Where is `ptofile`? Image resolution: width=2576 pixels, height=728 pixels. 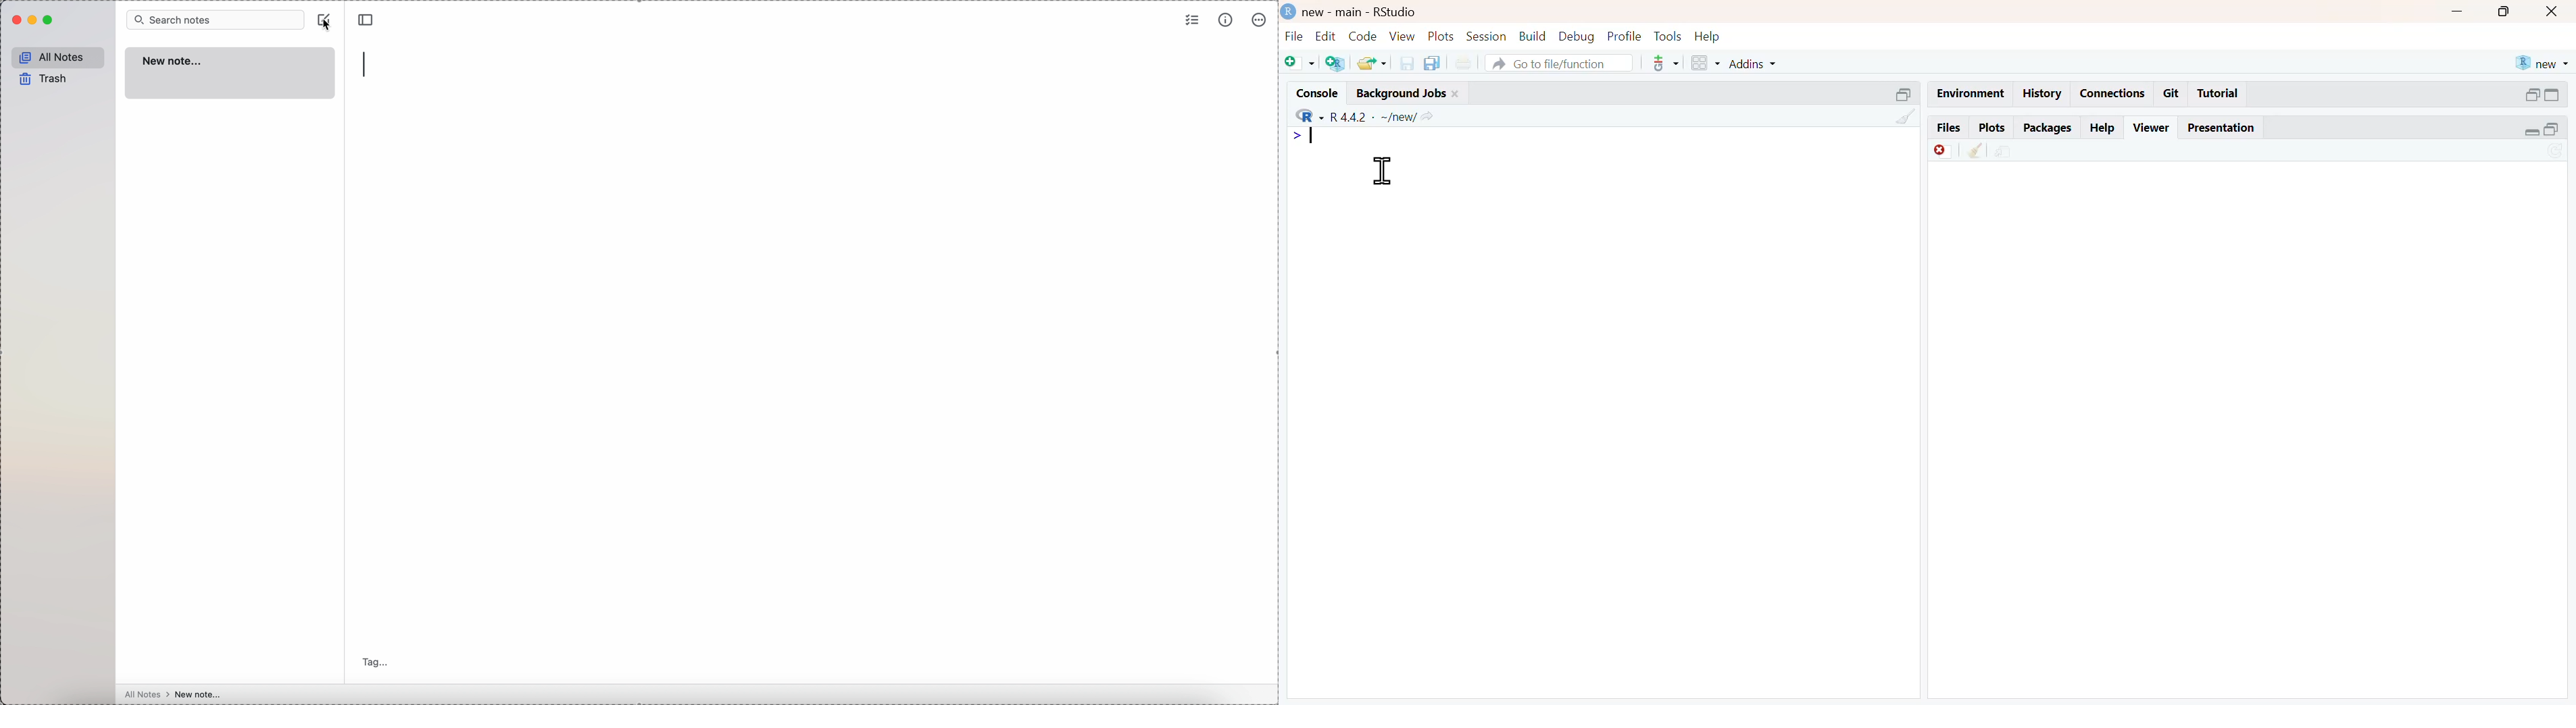 ptofile is located at coordinates (1626, 36).